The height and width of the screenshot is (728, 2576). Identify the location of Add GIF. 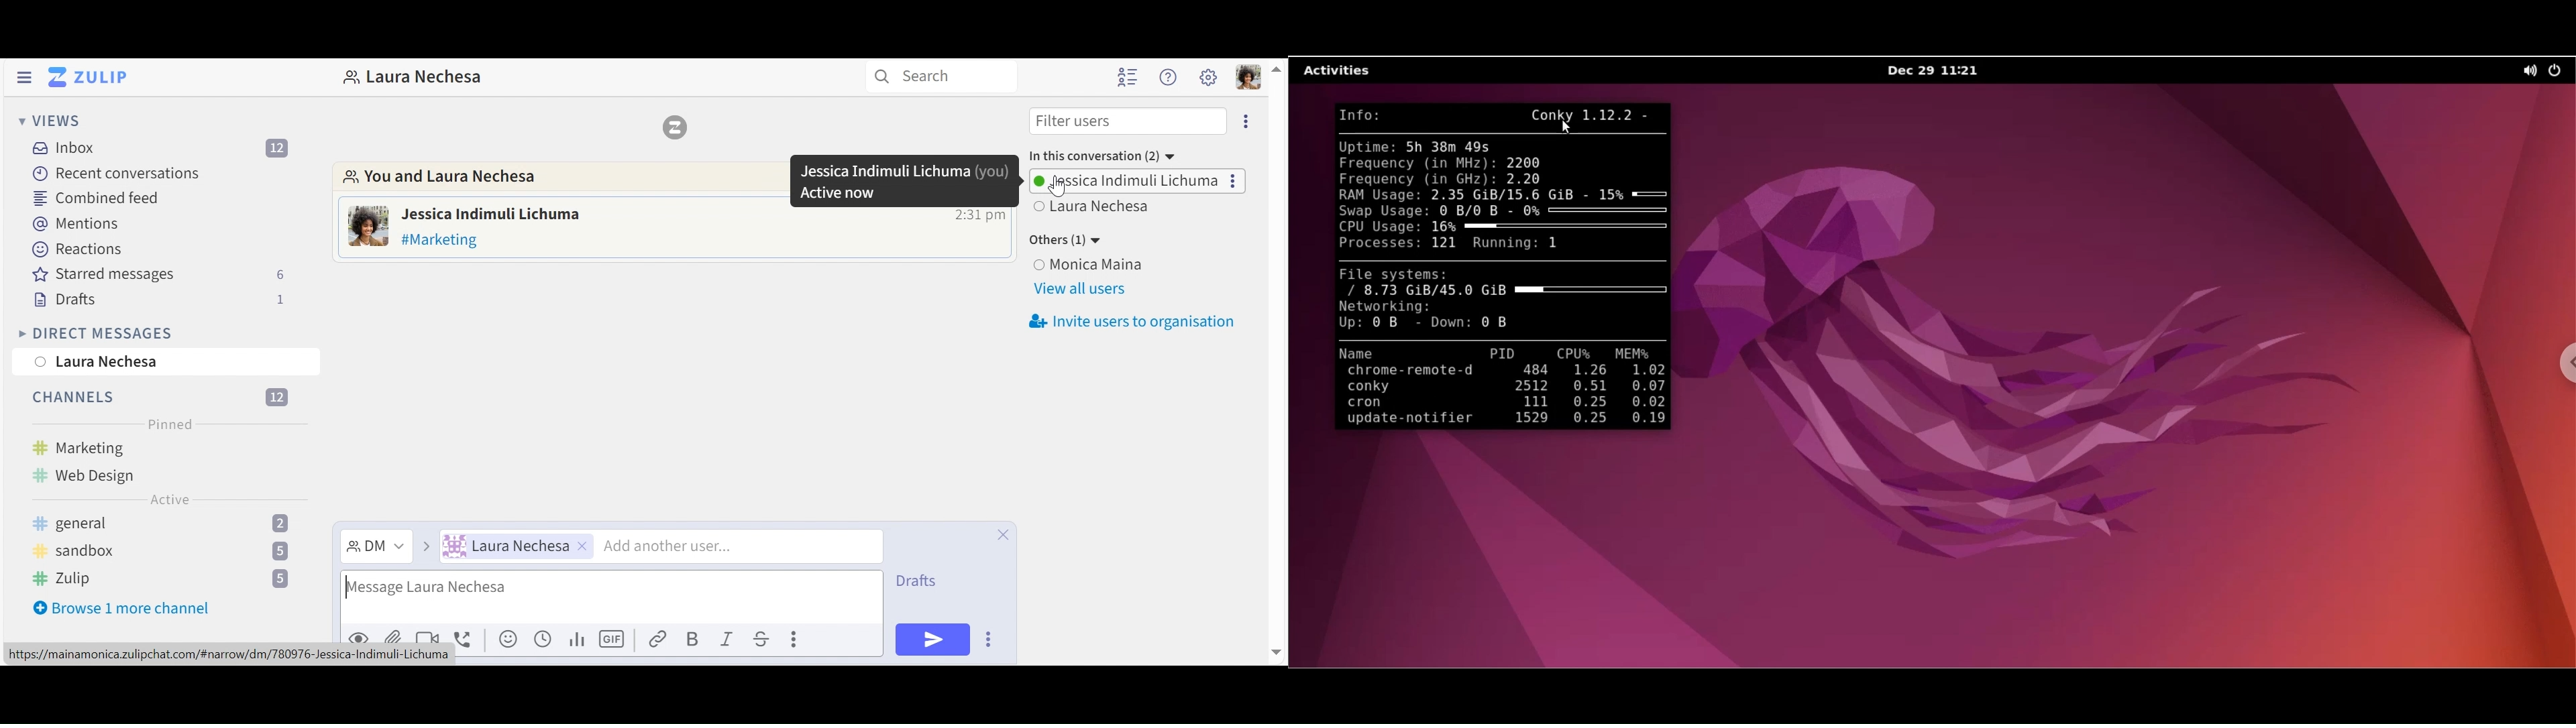
(612, 638).